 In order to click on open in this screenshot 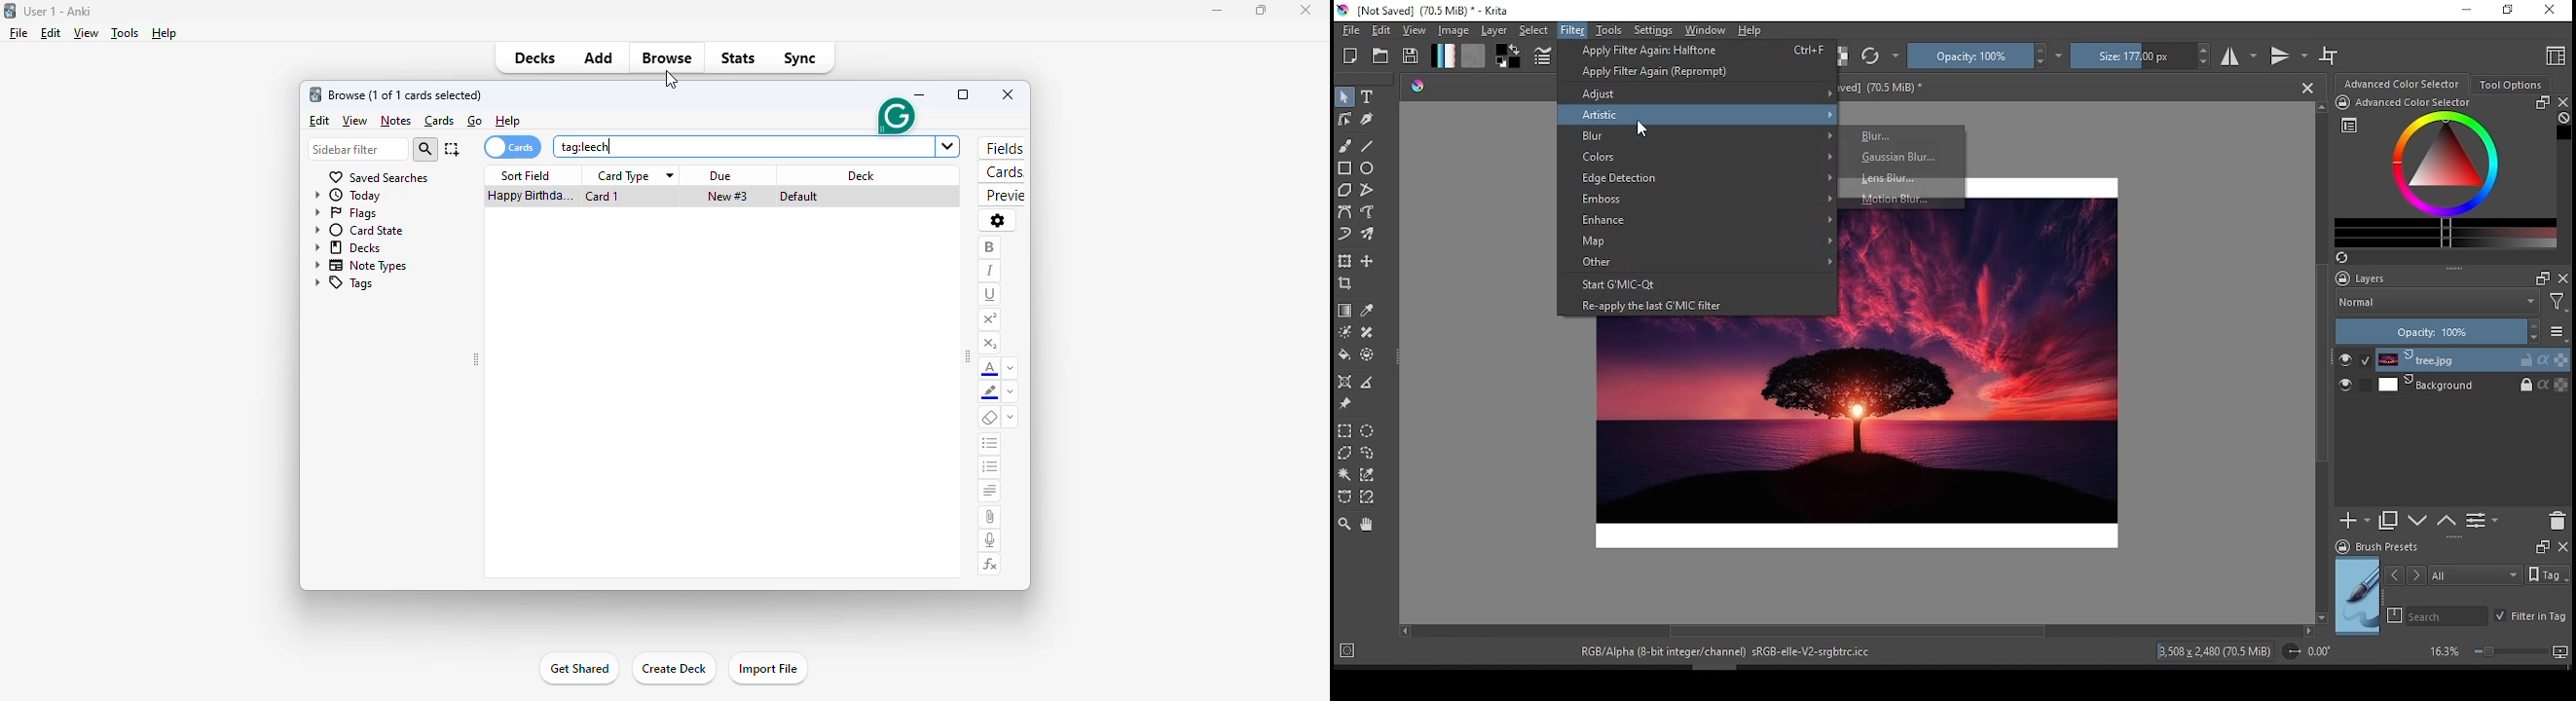, I will do `click(1380, 56)`.